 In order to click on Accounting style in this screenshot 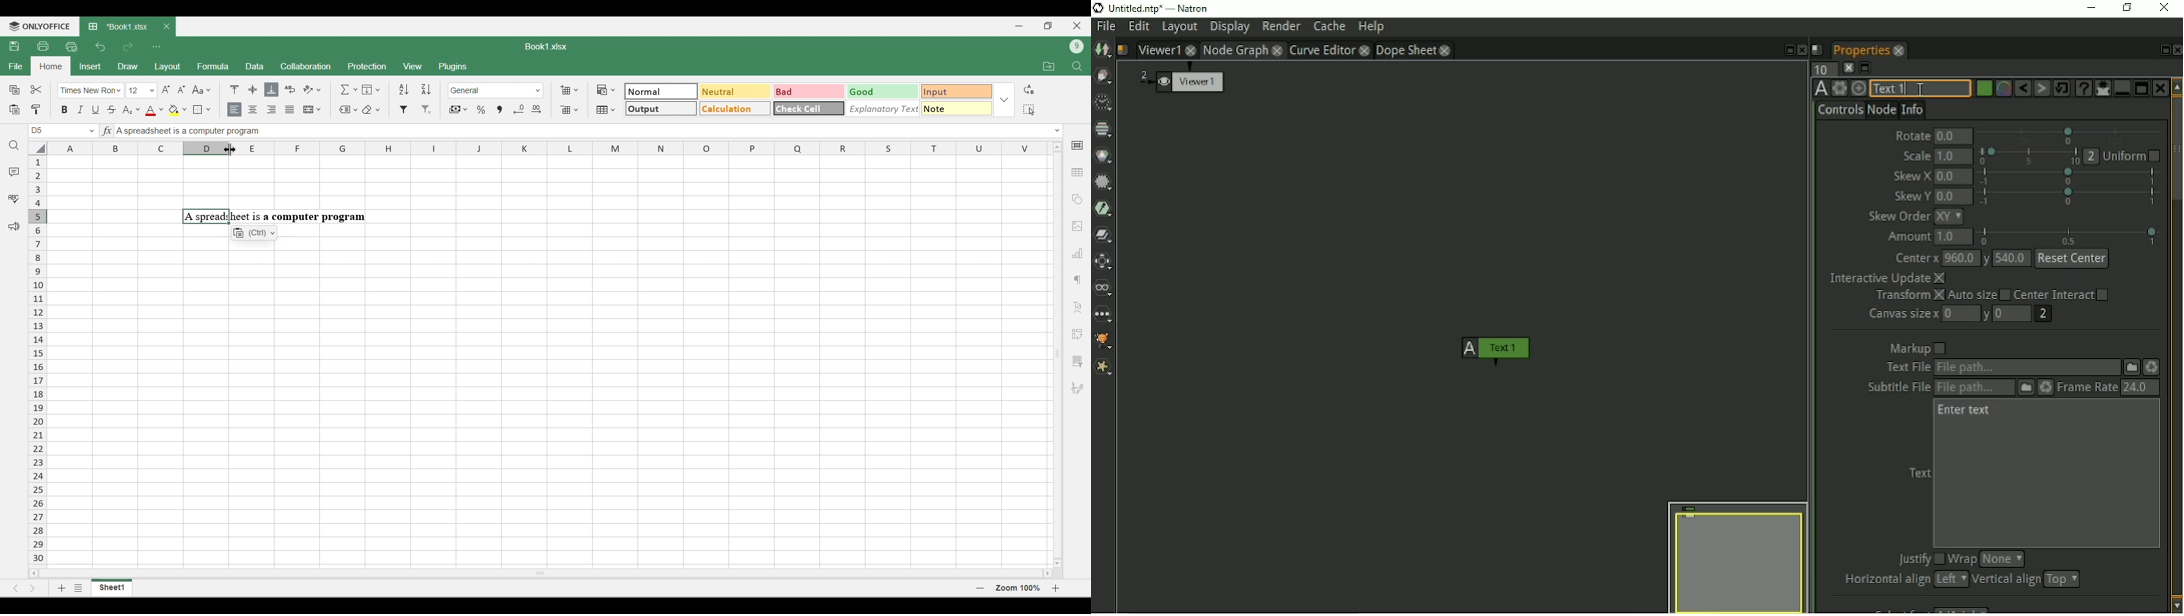, I will do `click(459, 110)`.